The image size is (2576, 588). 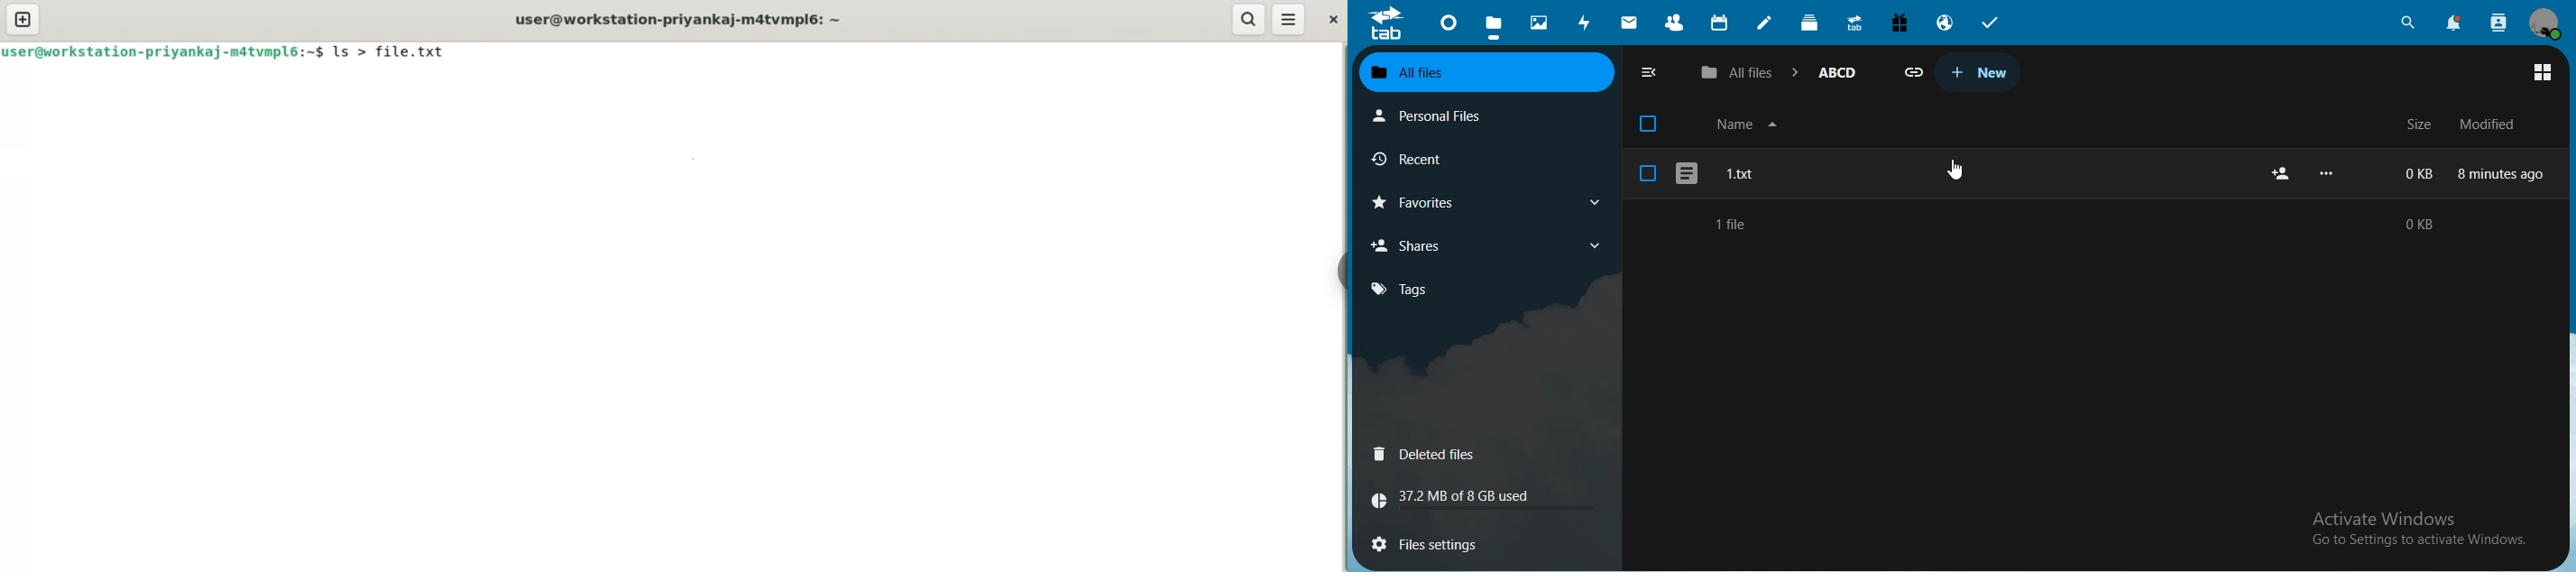 What do you see at coordinates (2416, 125) in the screenshot?
I see `size` at bounding box center [2416, 125].